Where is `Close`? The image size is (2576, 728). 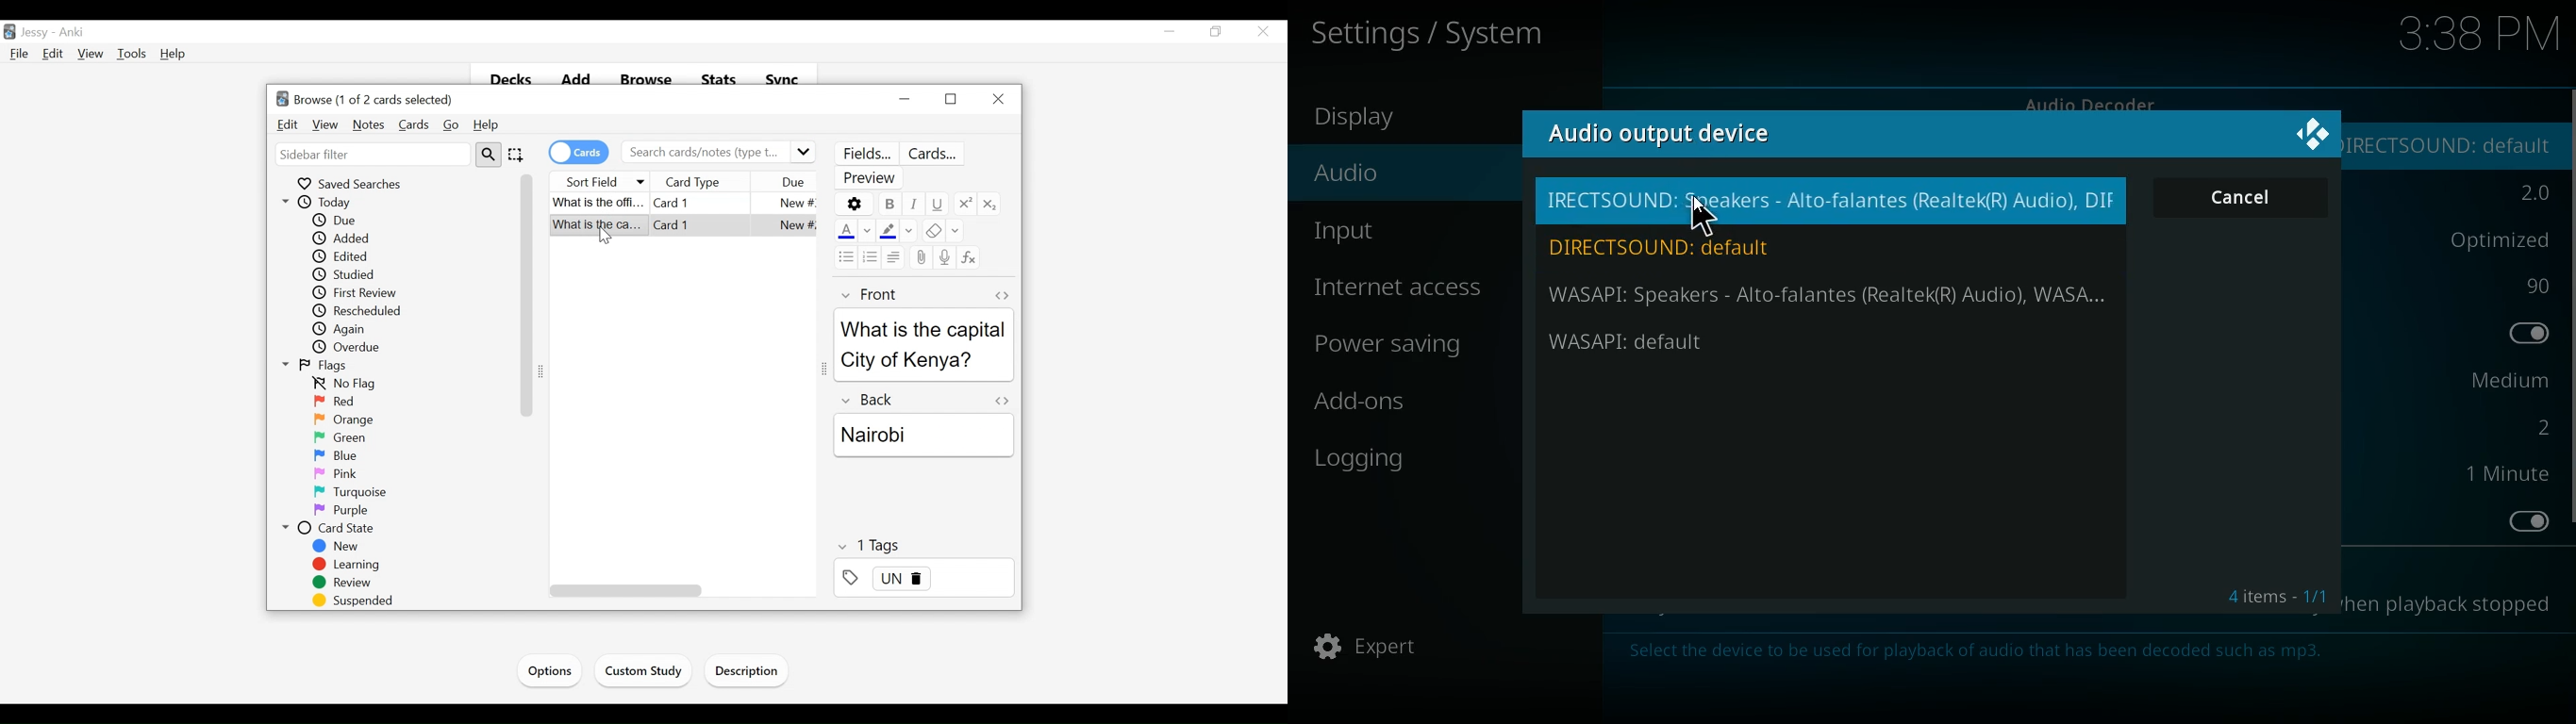
Close is located at coordinates (1000, 98).